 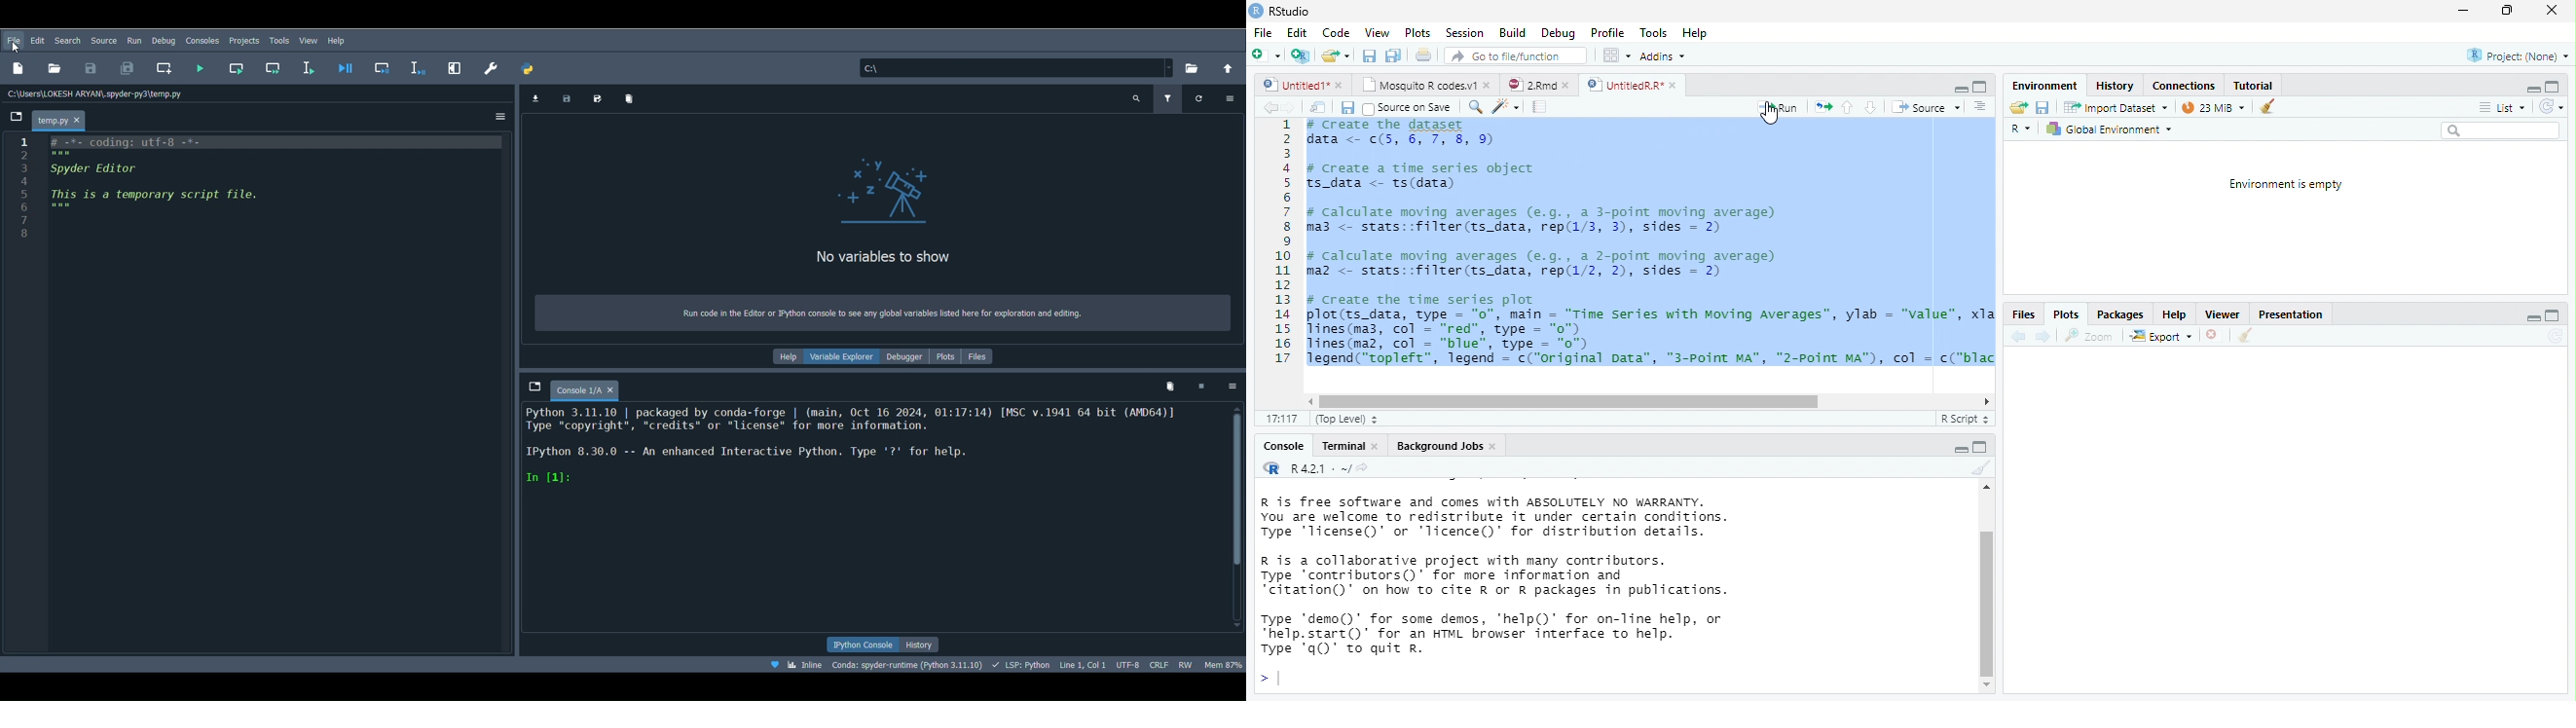 What do you see at coordinates (1202, 385) in the screenshot?
I see `Interrupt kernel` at bounding box center [1202, 385].